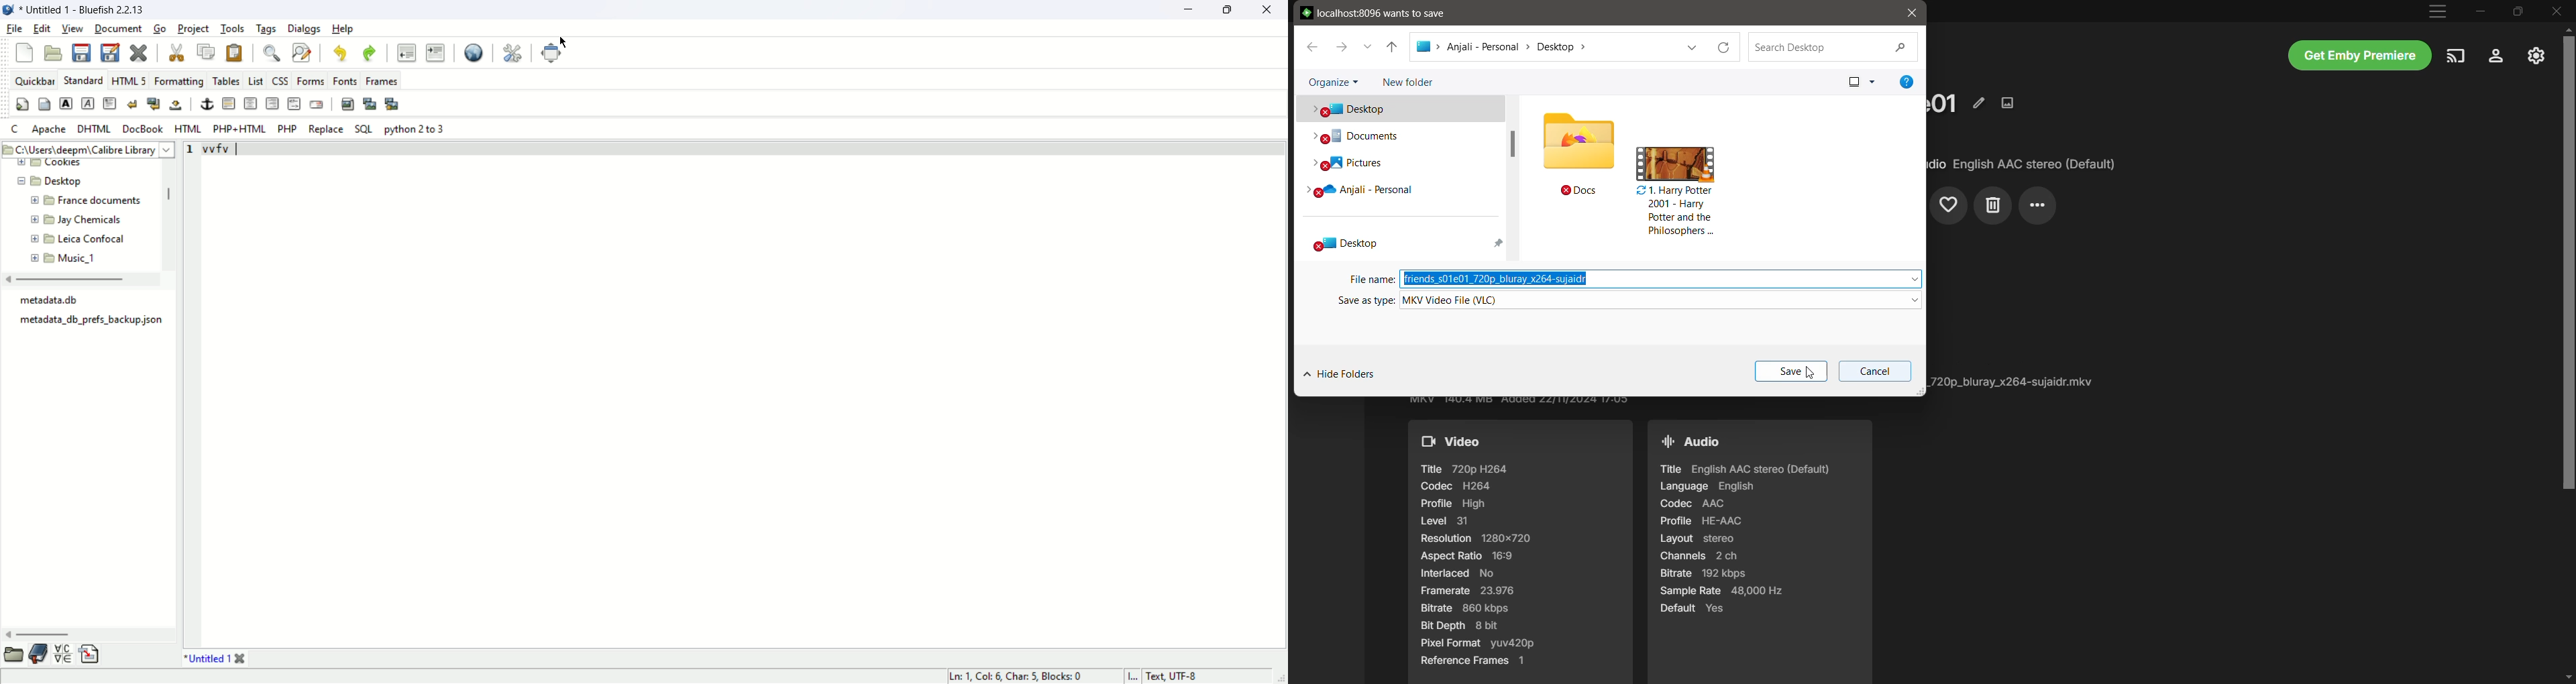 The width and height of the screenshot is (2576, 700). I want to click on Save as Type, so click(1363, 302).